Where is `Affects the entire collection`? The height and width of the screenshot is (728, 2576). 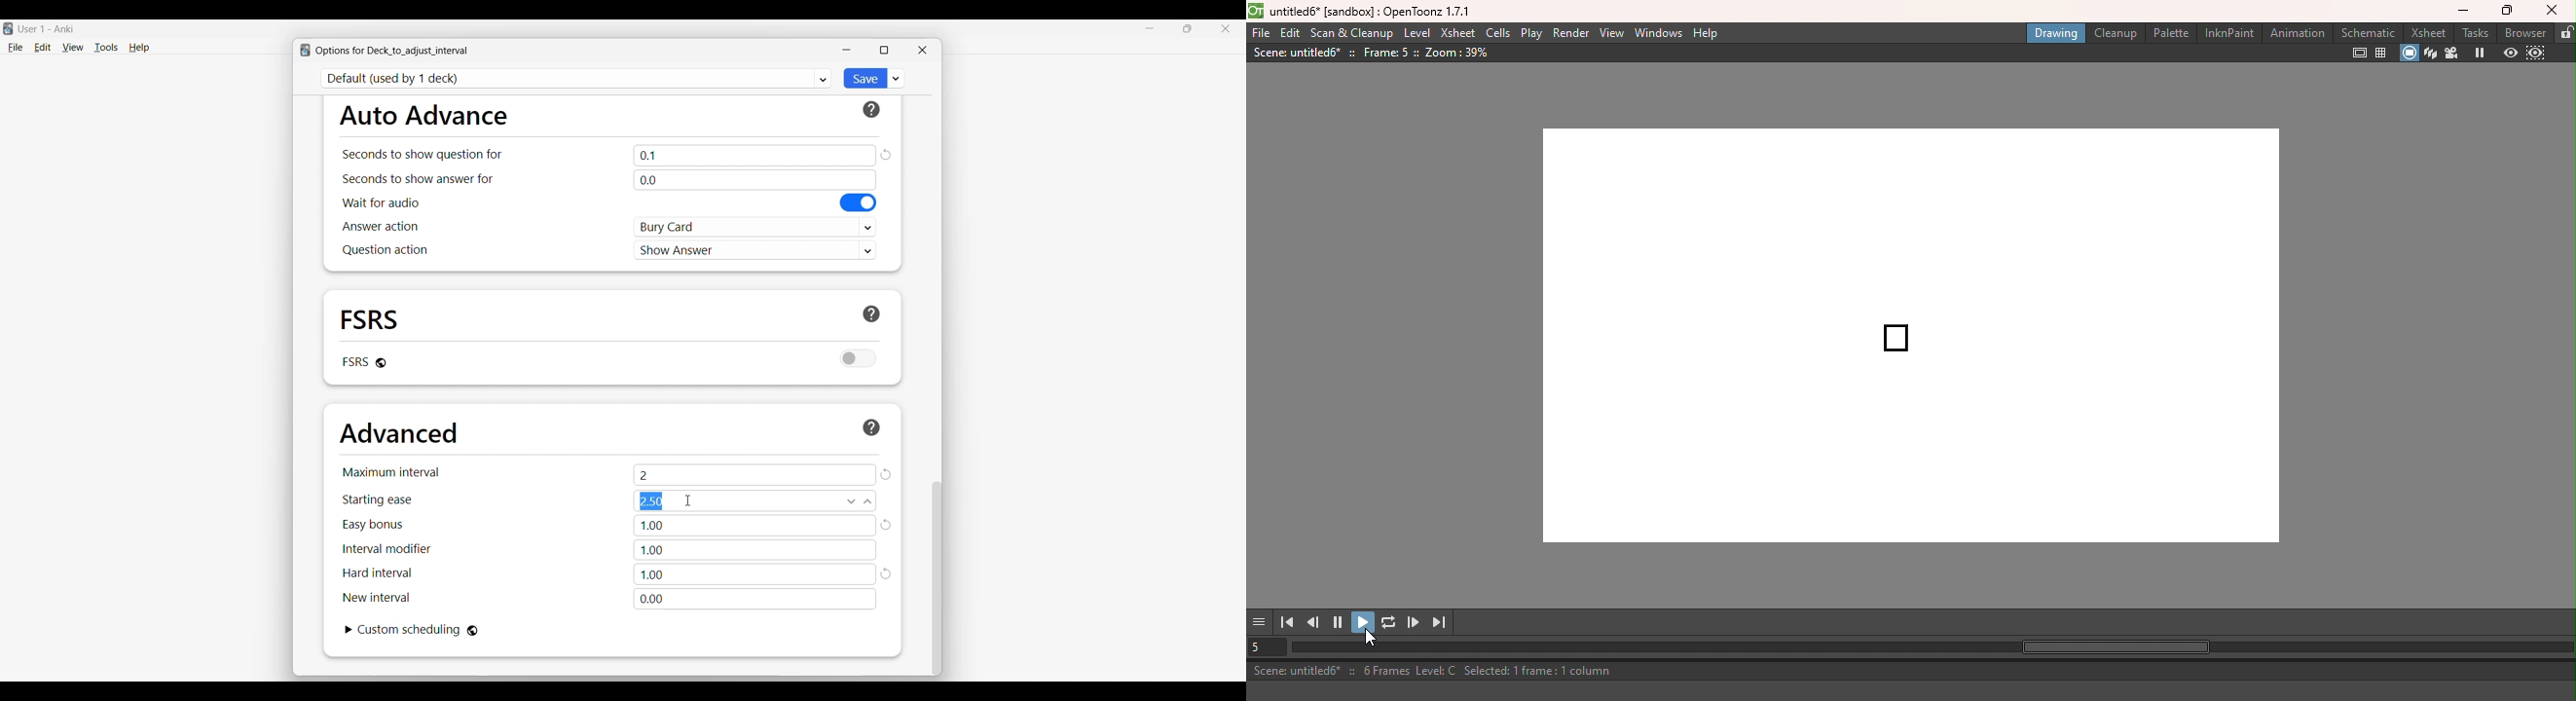
Affects the entire collection is located at coordinates (381, 363).